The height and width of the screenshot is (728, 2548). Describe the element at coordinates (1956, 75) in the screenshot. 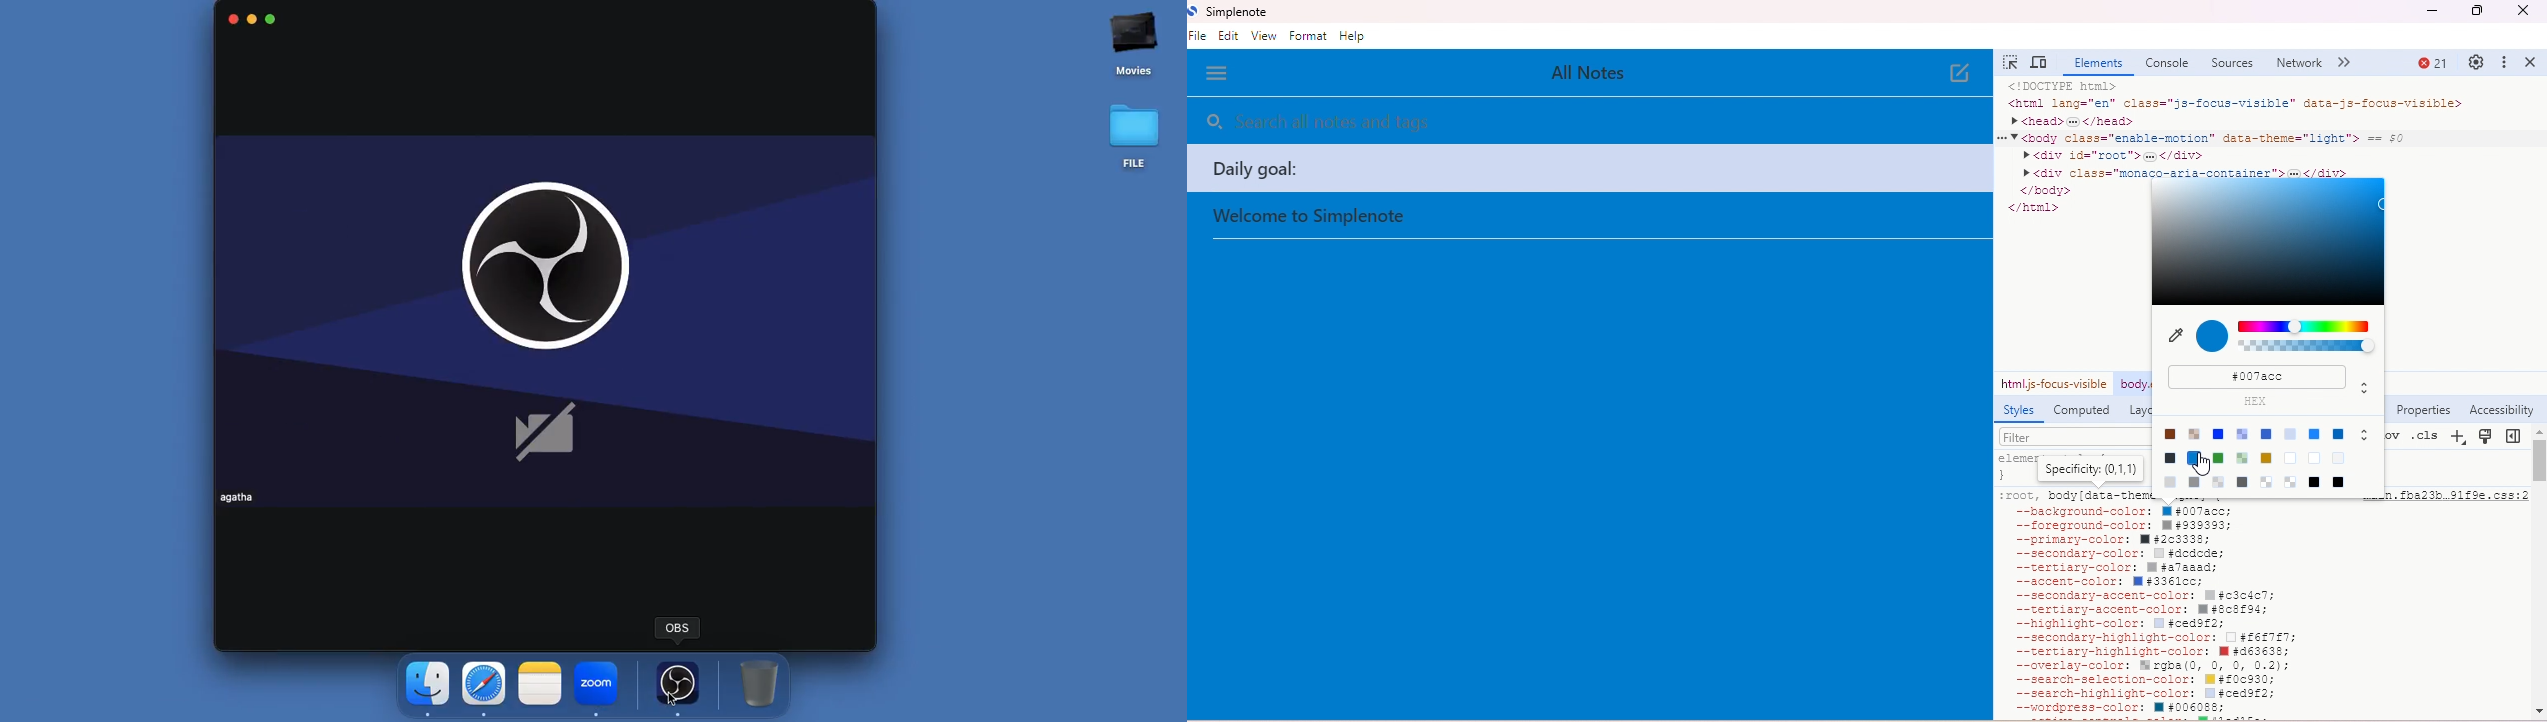

I see `new note` at that location.